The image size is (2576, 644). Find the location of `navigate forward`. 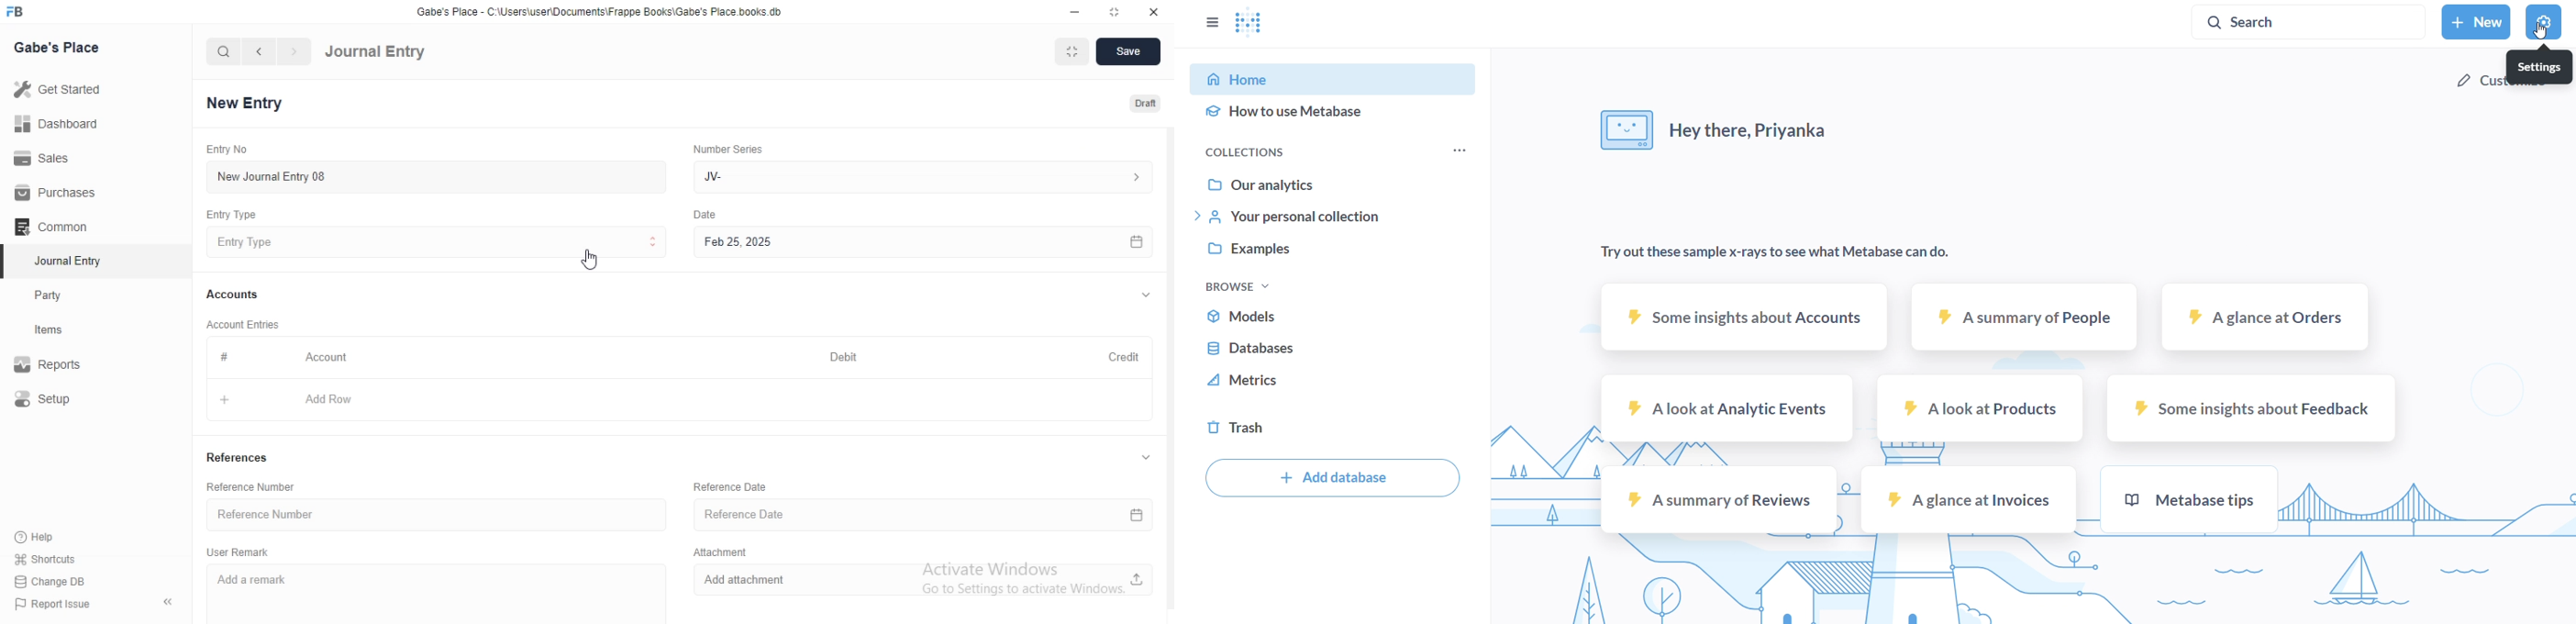

navigate forward is located at coordinates (294, 51).